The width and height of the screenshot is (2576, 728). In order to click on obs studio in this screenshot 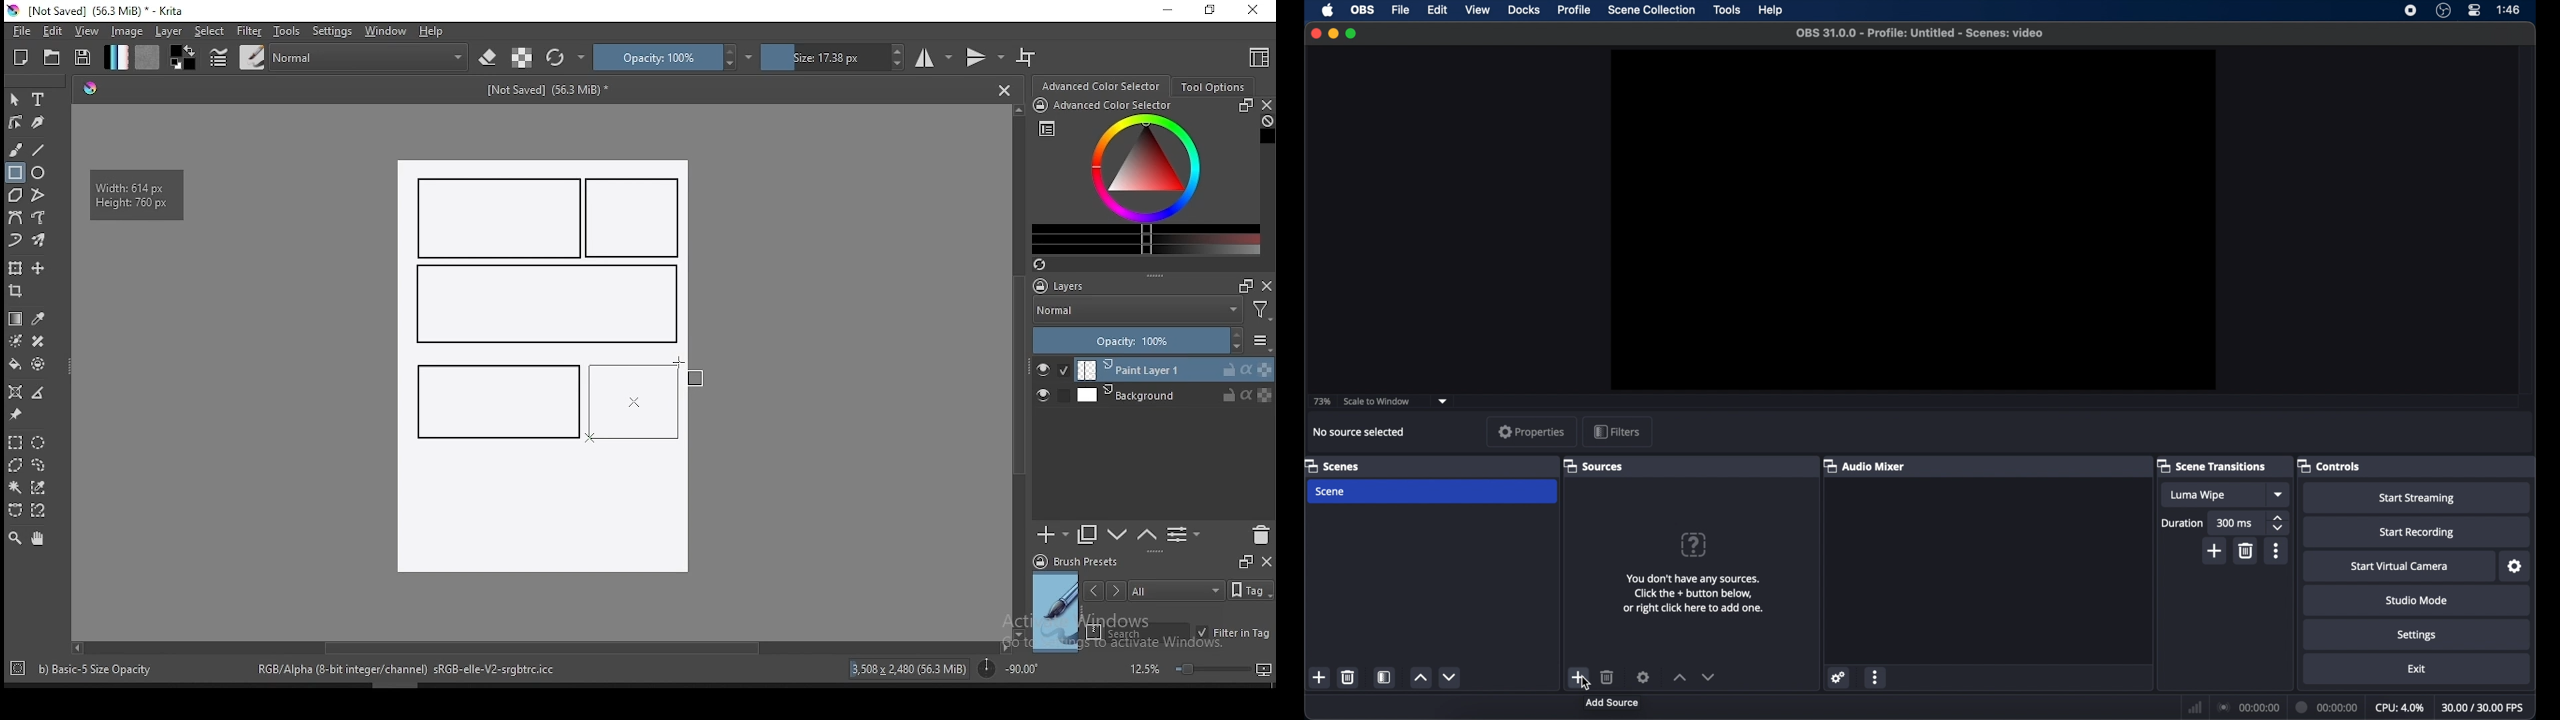, I will do `click(2443, 10)`.